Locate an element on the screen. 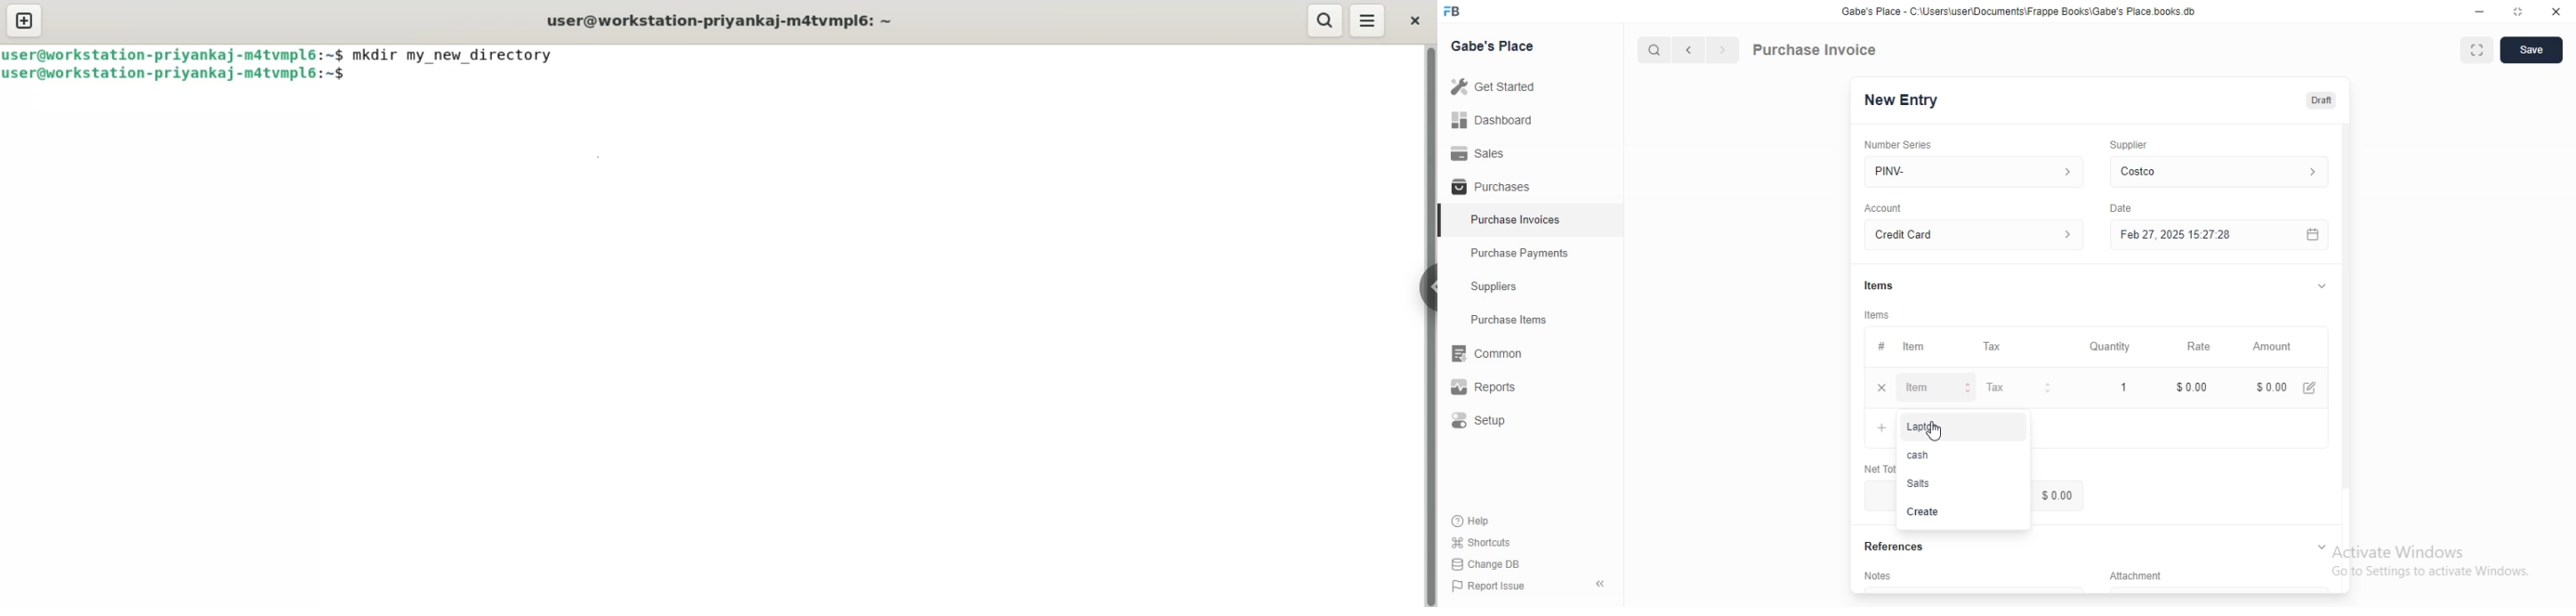  Costco is located at coordinates (2219, 172).